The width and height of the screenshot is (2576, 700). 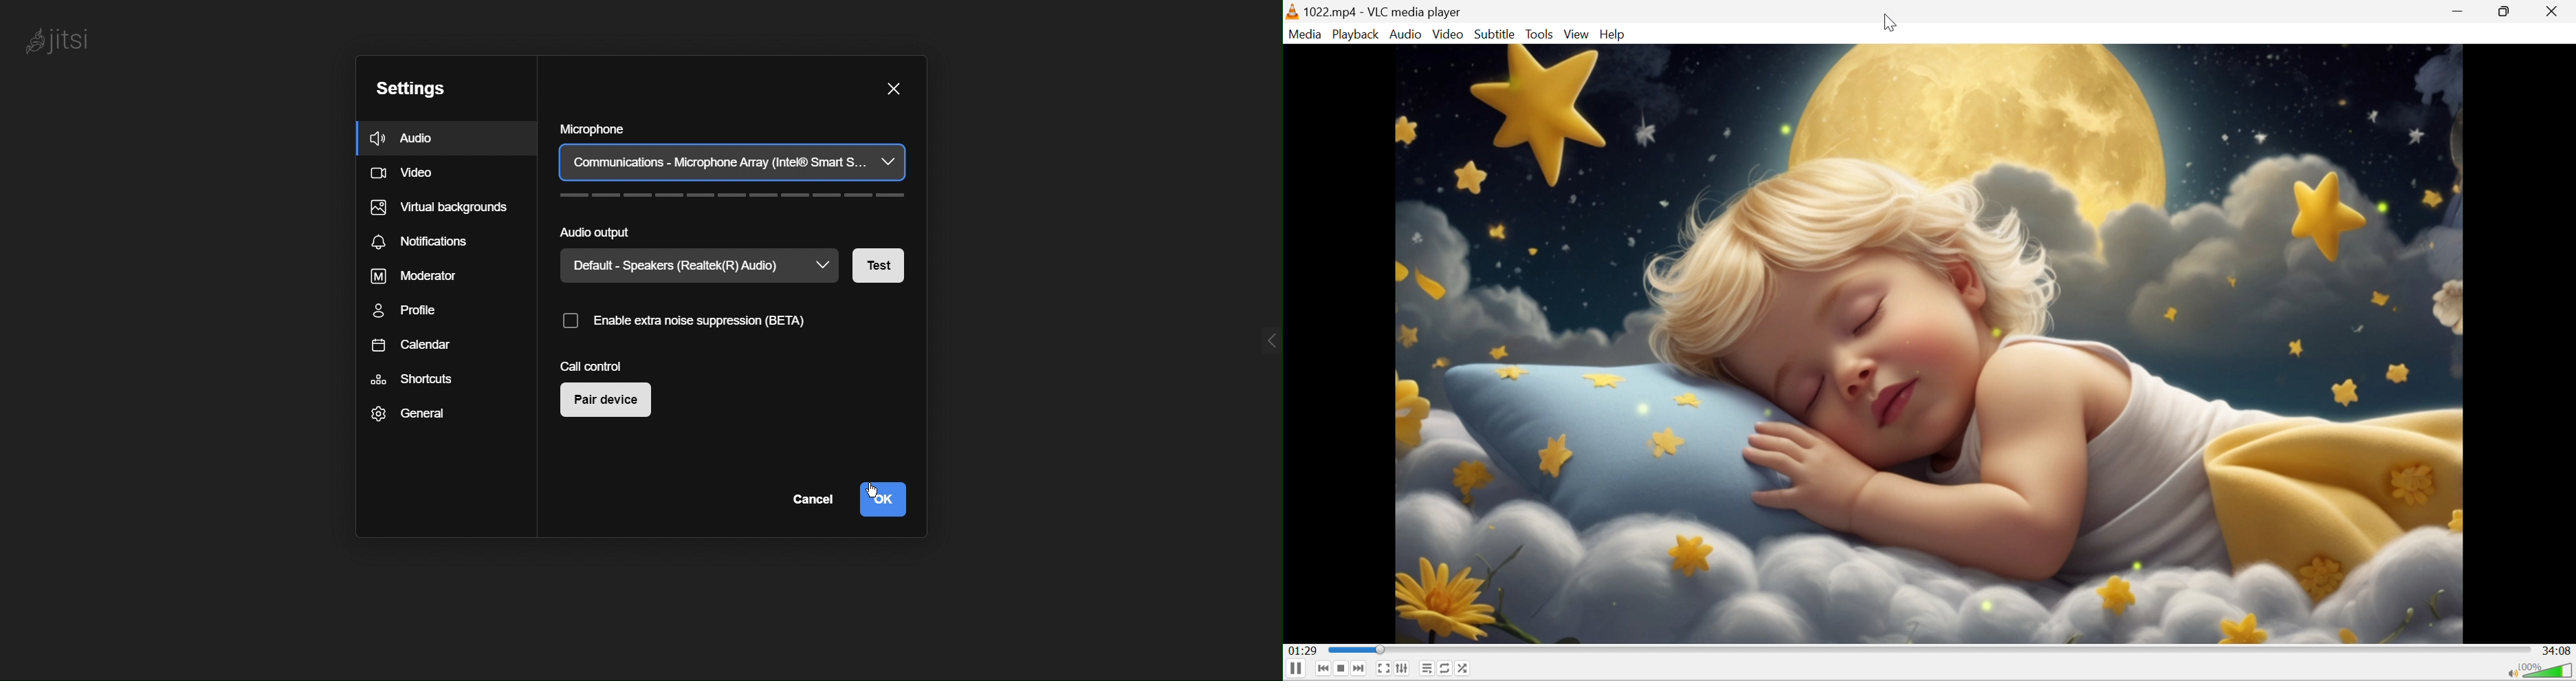 I want to click on Profile, so click(x=410, y=312).